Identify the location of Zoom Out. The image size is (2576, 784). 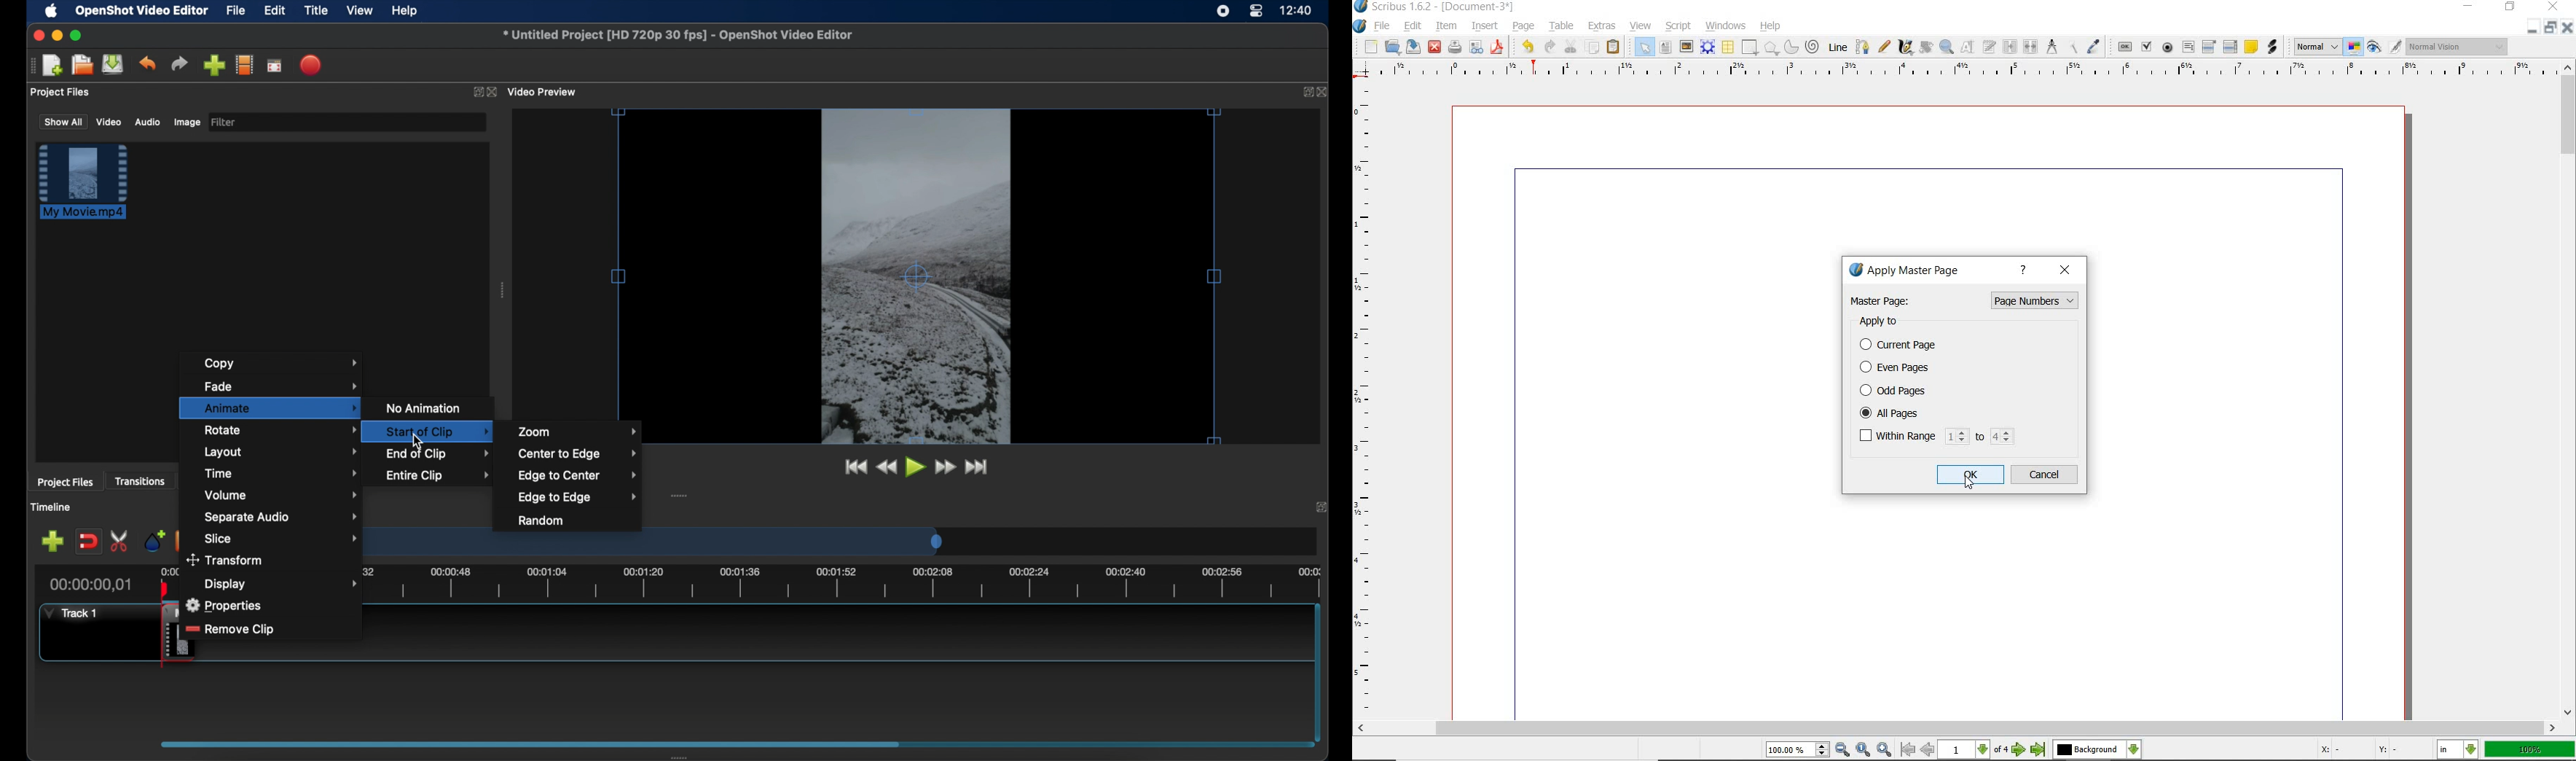
(1842, 749).